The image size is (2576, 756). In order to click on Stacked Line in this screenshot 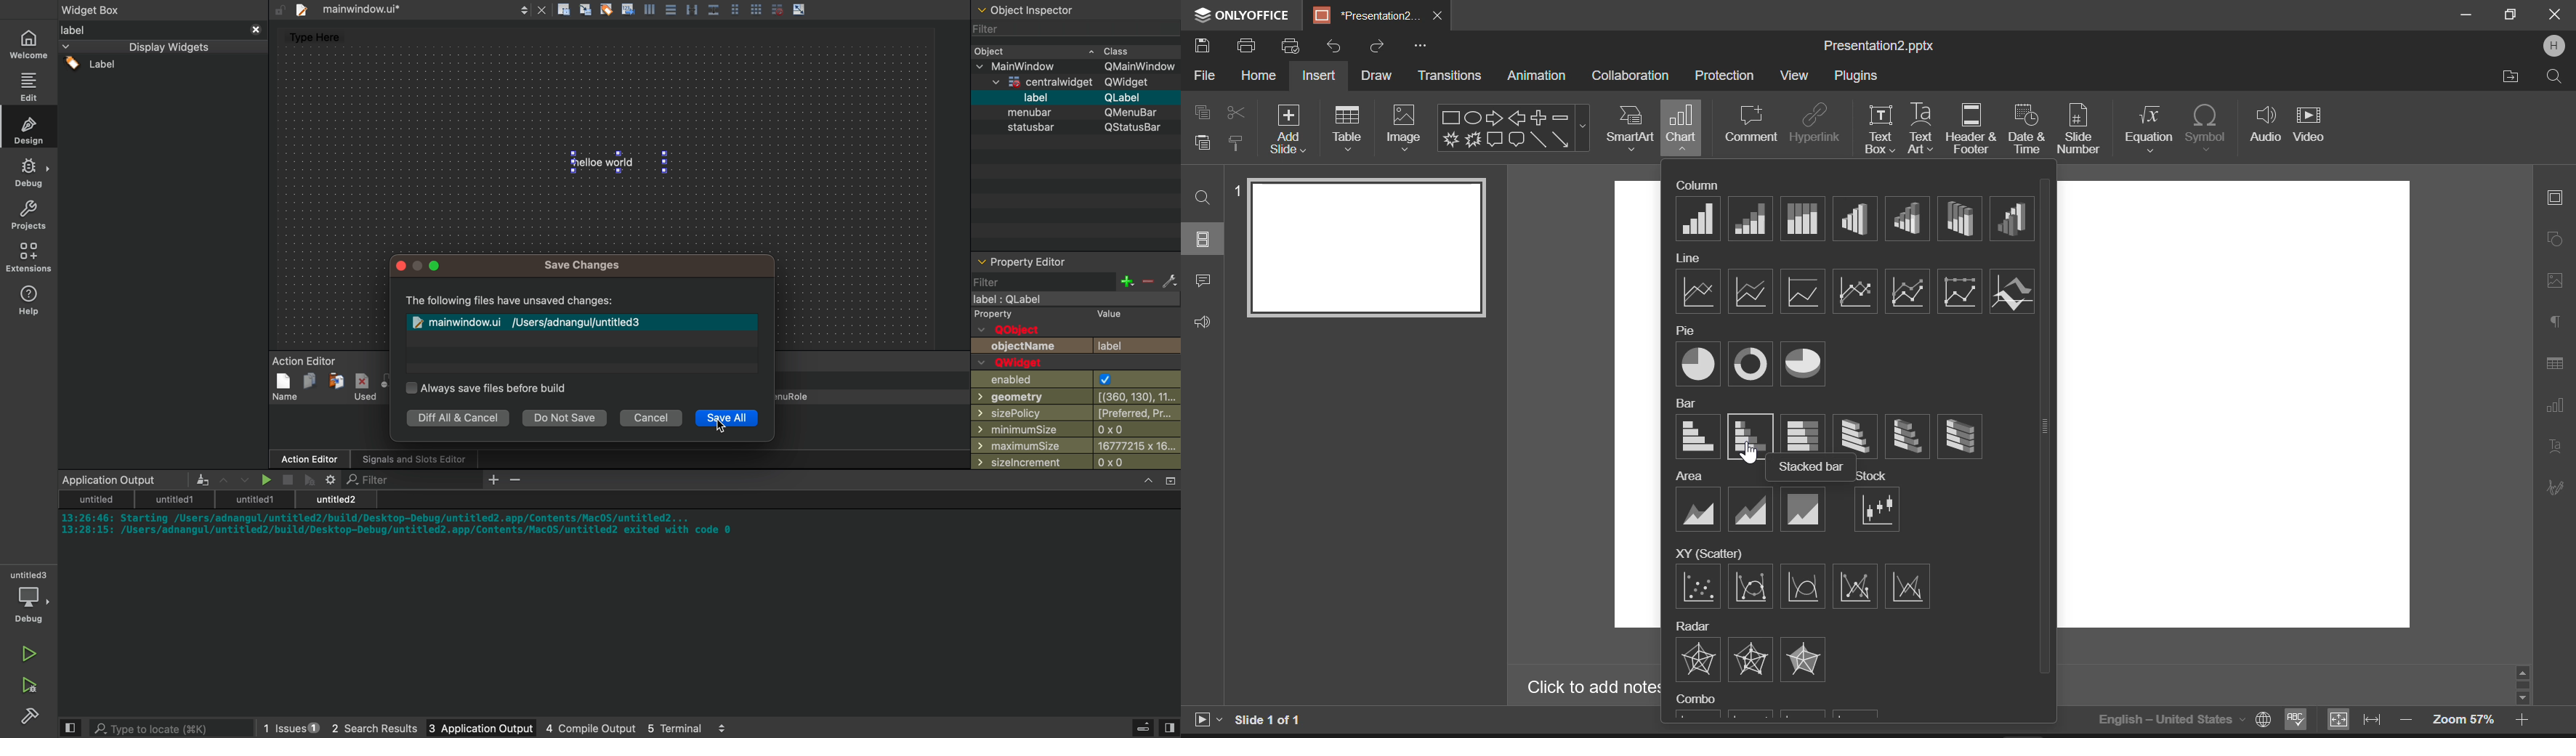, I will do `click(1751, 293)`.